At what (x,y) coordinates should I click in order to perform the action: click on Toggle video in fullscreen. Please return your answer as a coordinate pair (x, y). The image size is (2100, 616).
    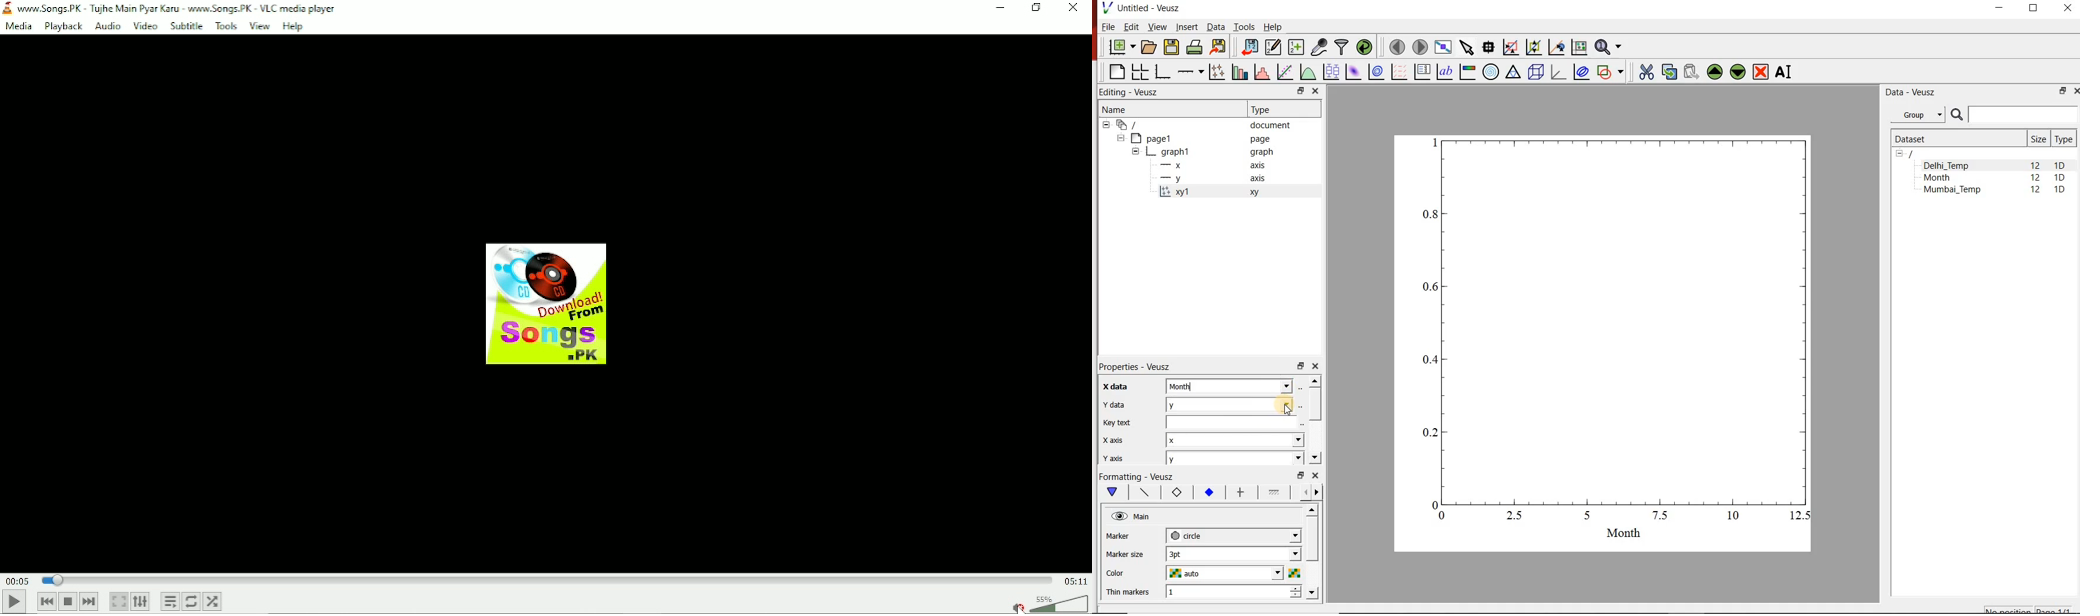
    Looking at the image, I should click on (119, 601).